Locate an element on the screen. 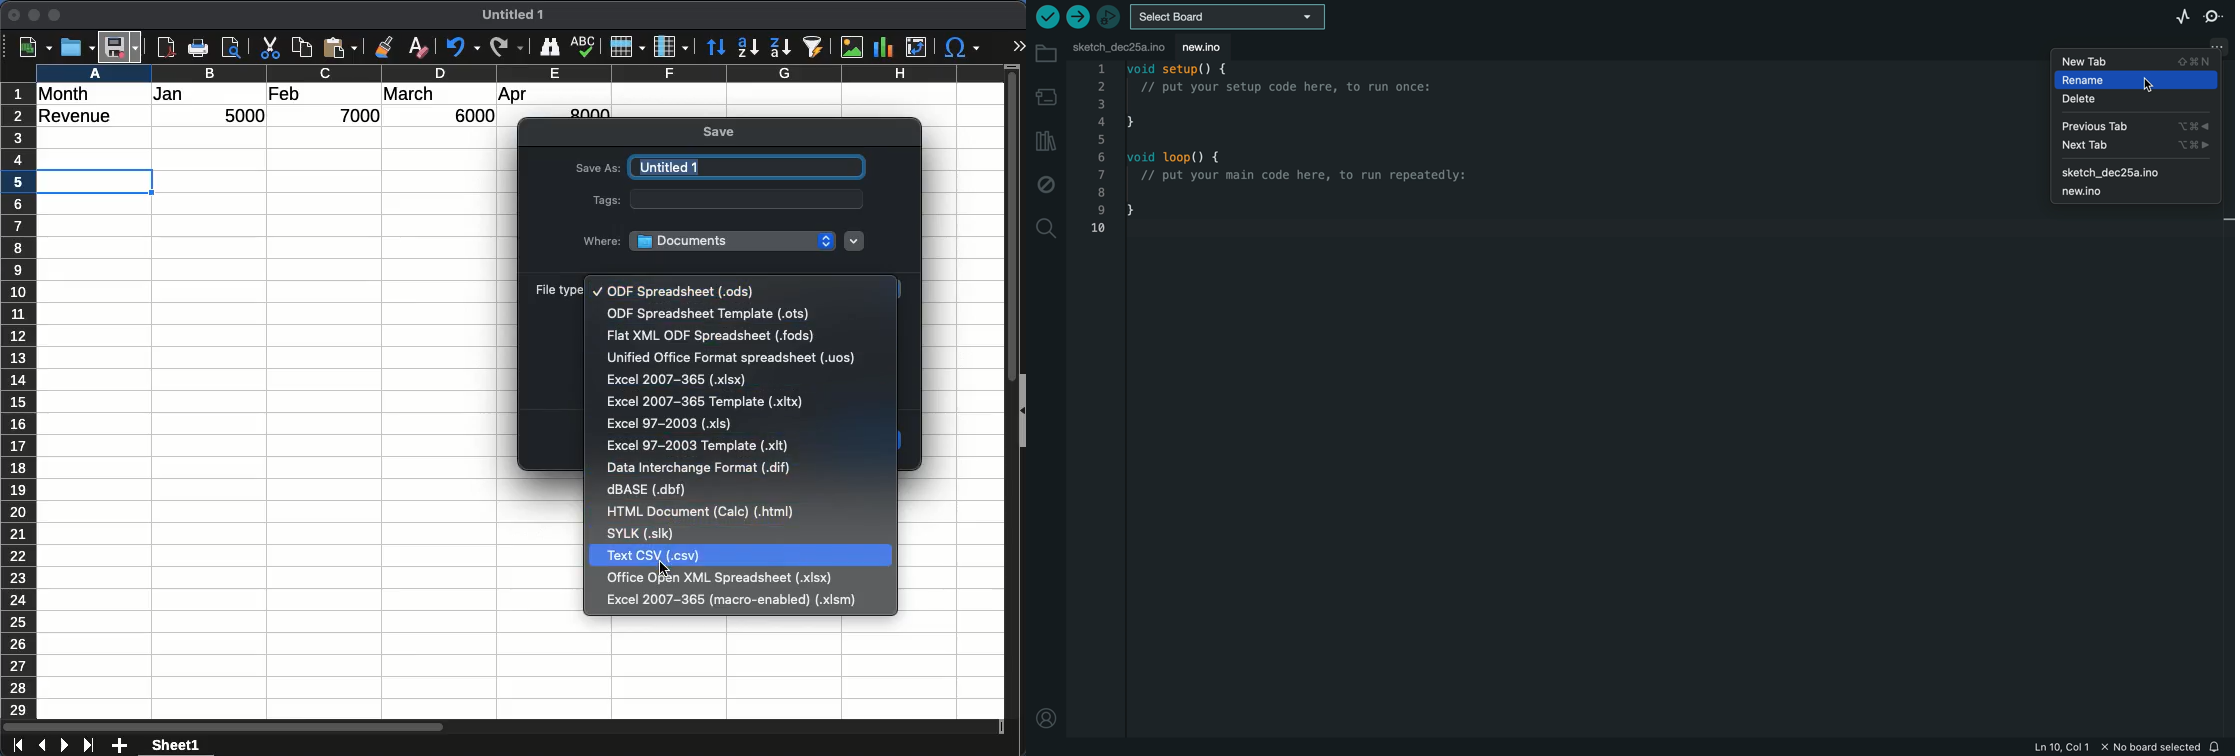 Image resolution: width=2240 pixels, height=756 pixels. sort is located at coordinates (716, 47).